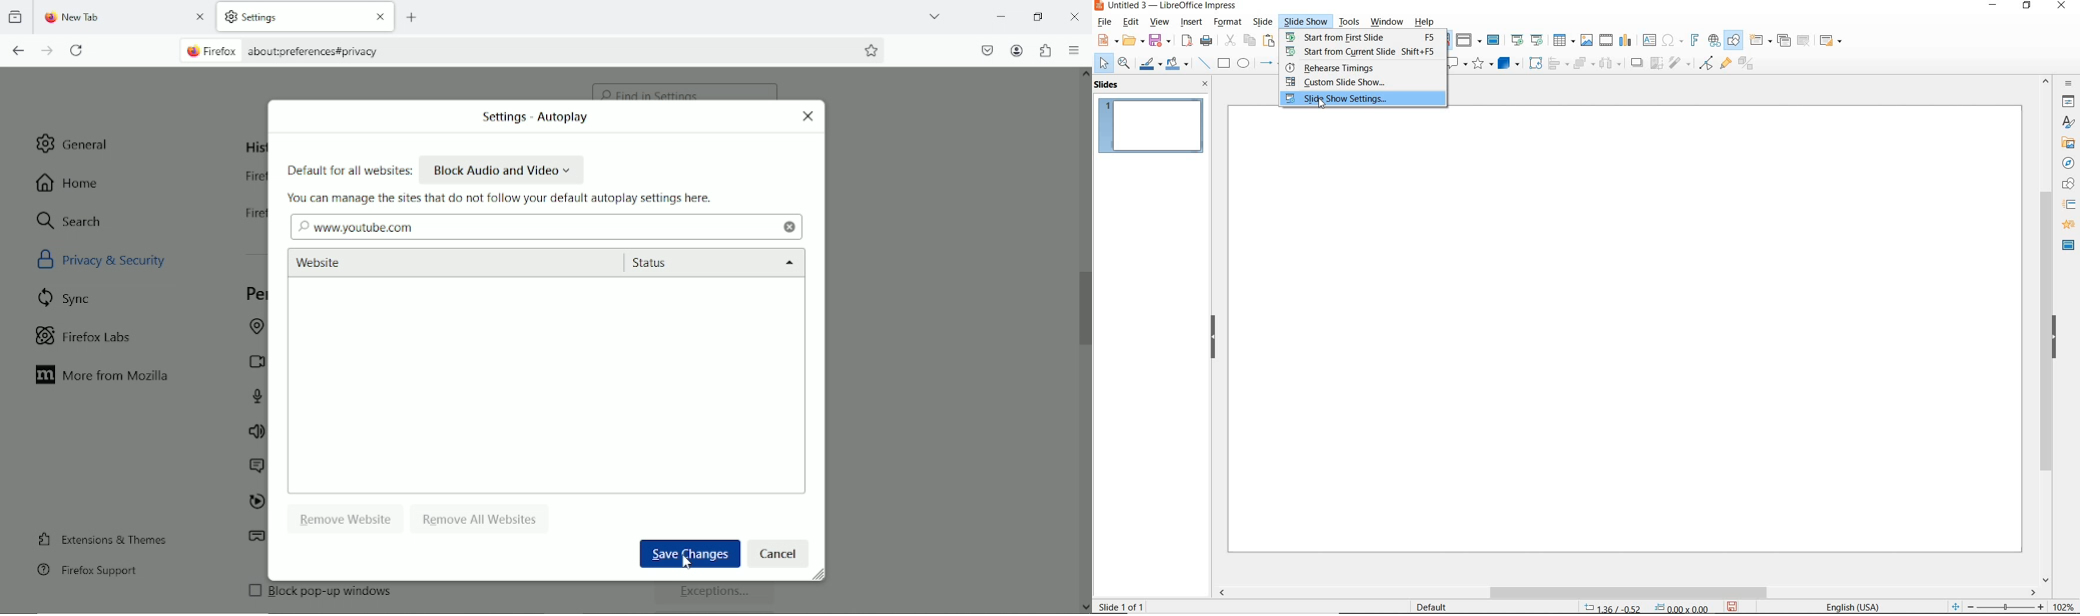 The width and height of the screenshot is (2100, 616). What do you see at coordinates (1994, 6) in the screenshot?
I see `MINIMIZE` at bounding box center [1994, 6].